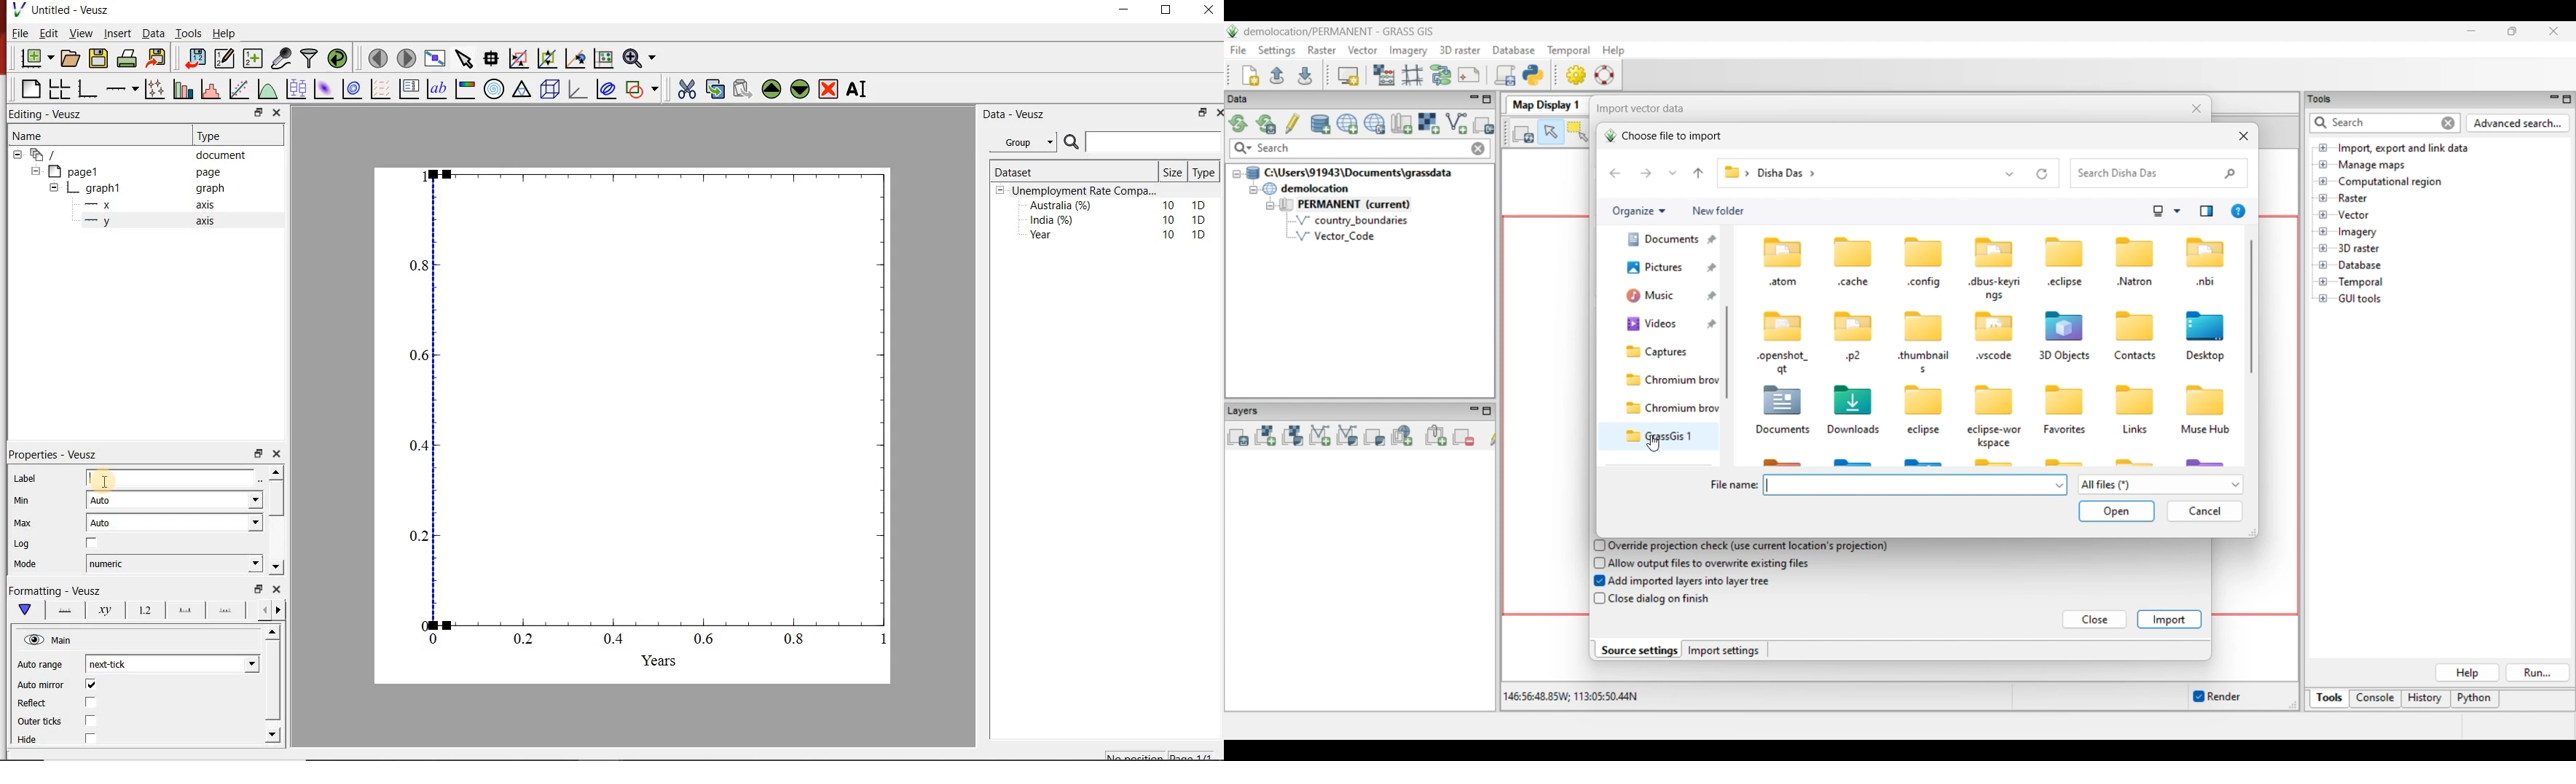 This screenshot has width=2576, height=784. Describe the element at coordinates (105, 480) in the screenshot. I see `cursor` at that location.